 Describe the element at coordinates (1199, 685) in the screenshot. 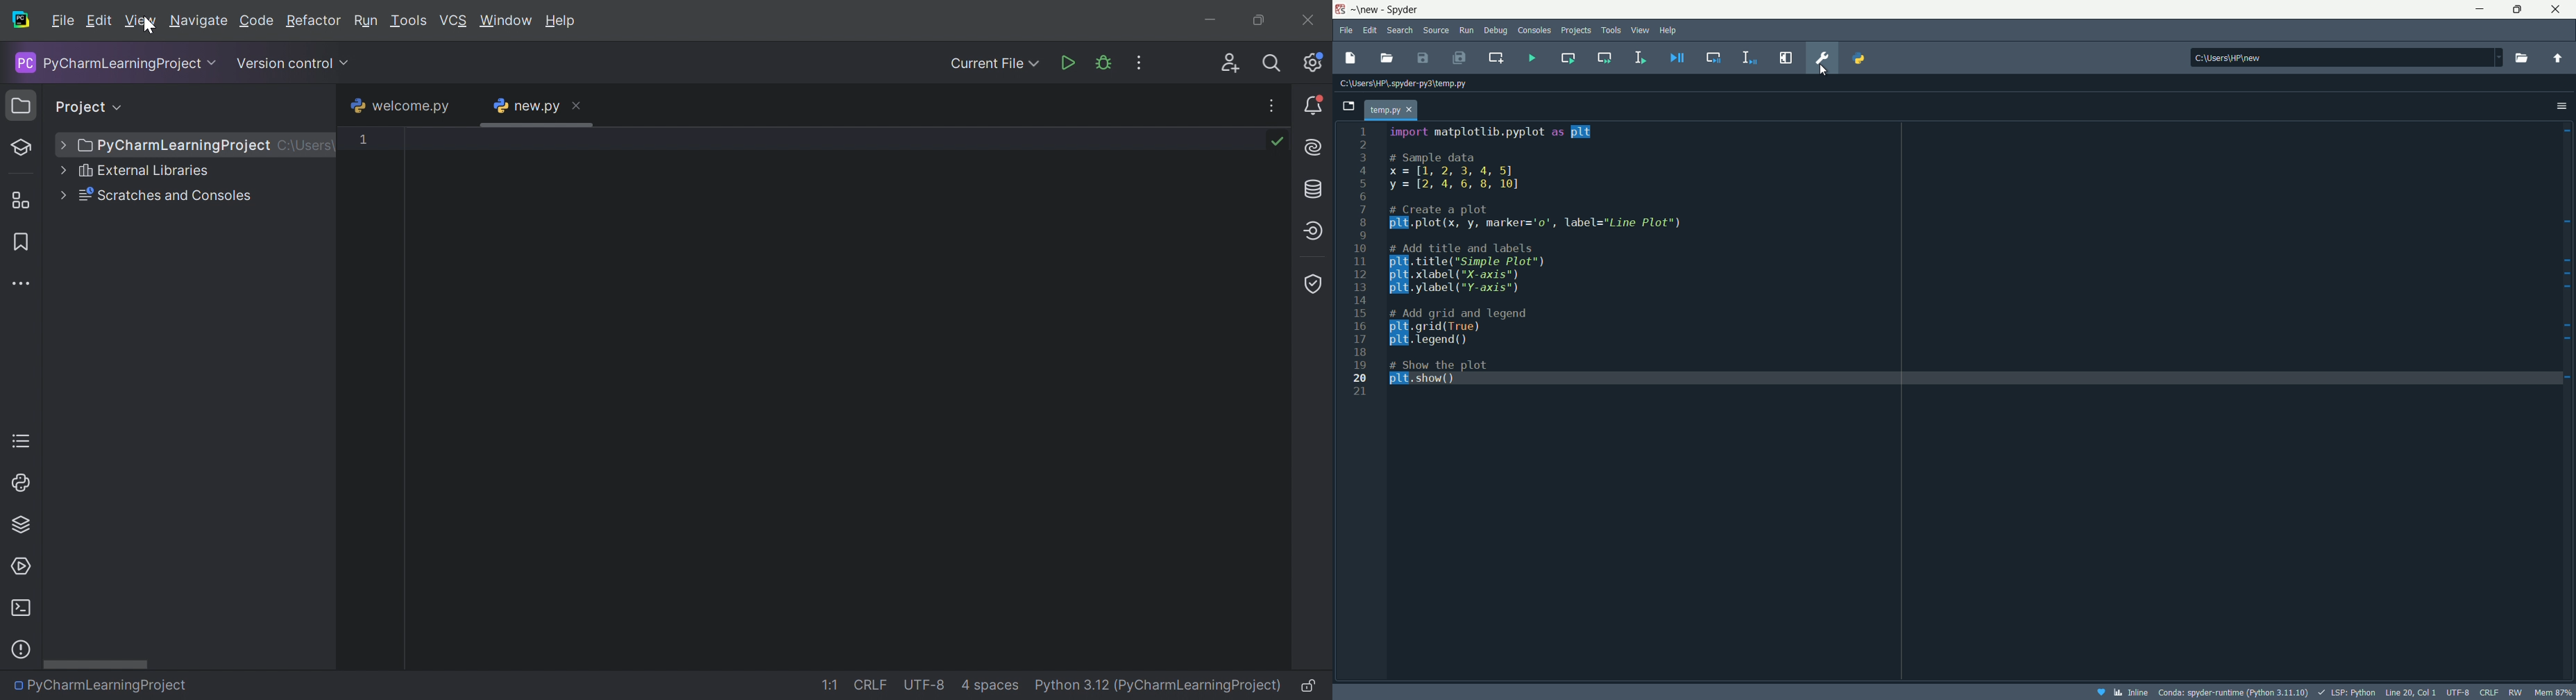

I see `(PyCharmLearningProject)` at that location.